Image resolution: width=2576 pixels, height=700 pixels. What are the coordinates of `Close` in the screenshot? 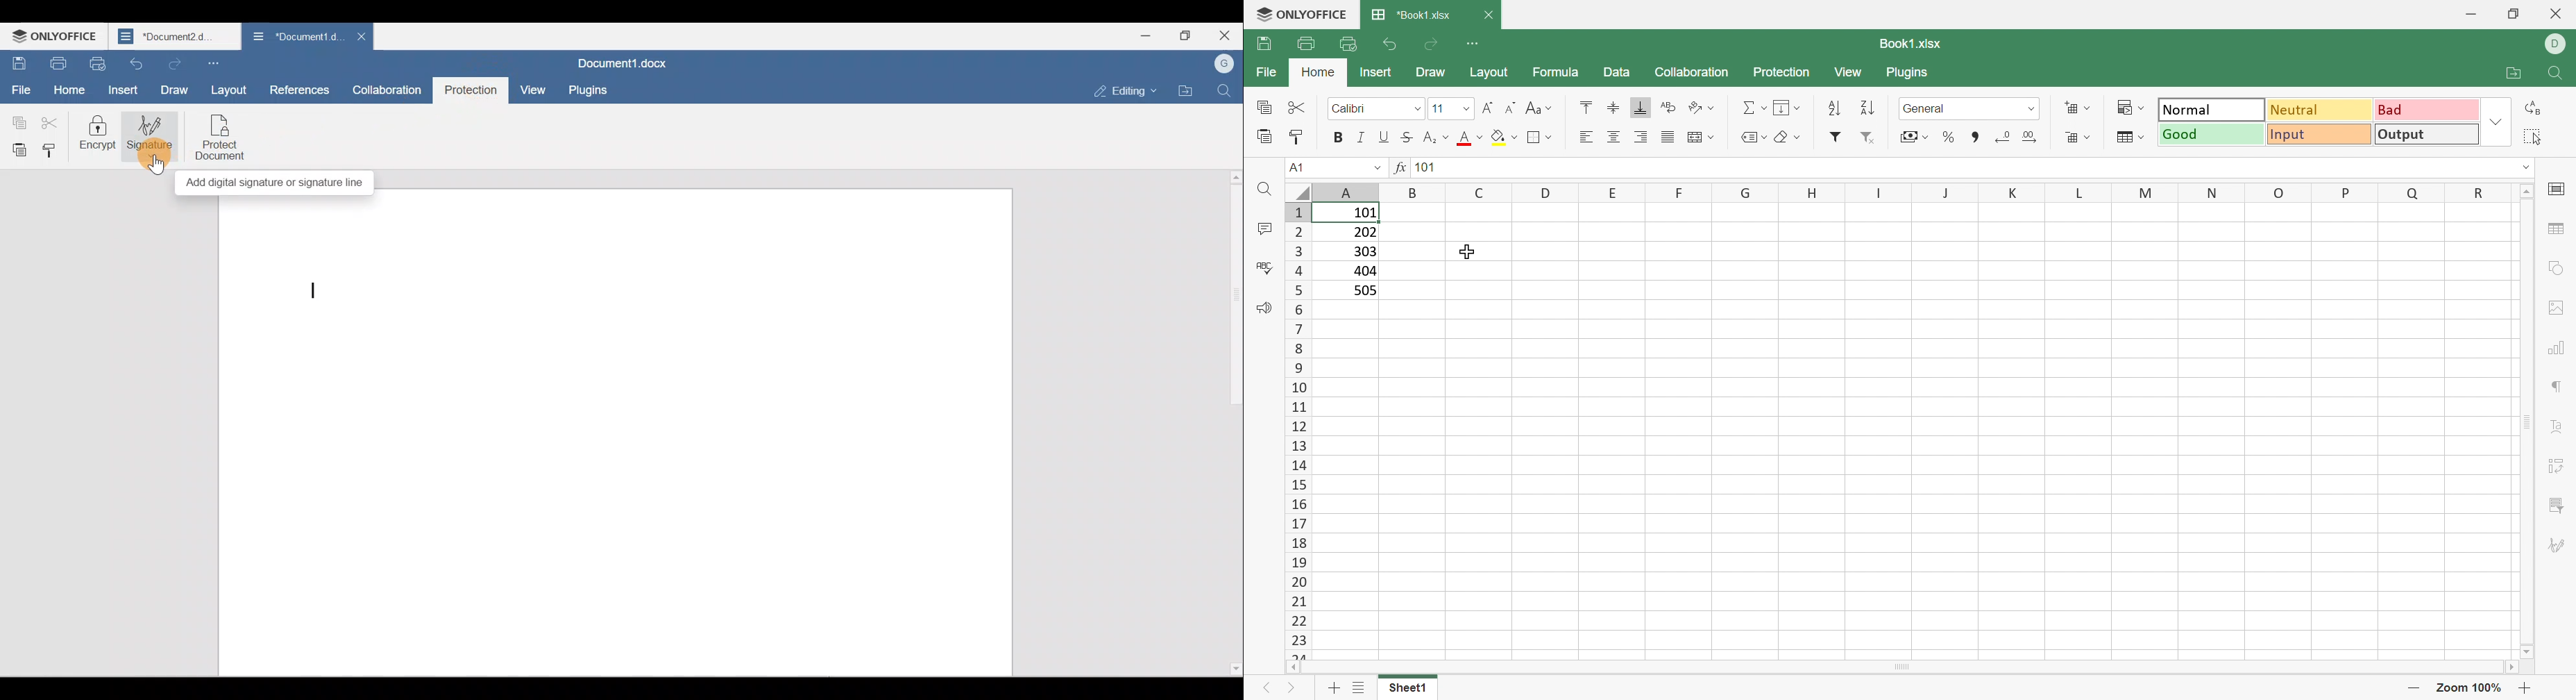 It's located at (2554, 15).